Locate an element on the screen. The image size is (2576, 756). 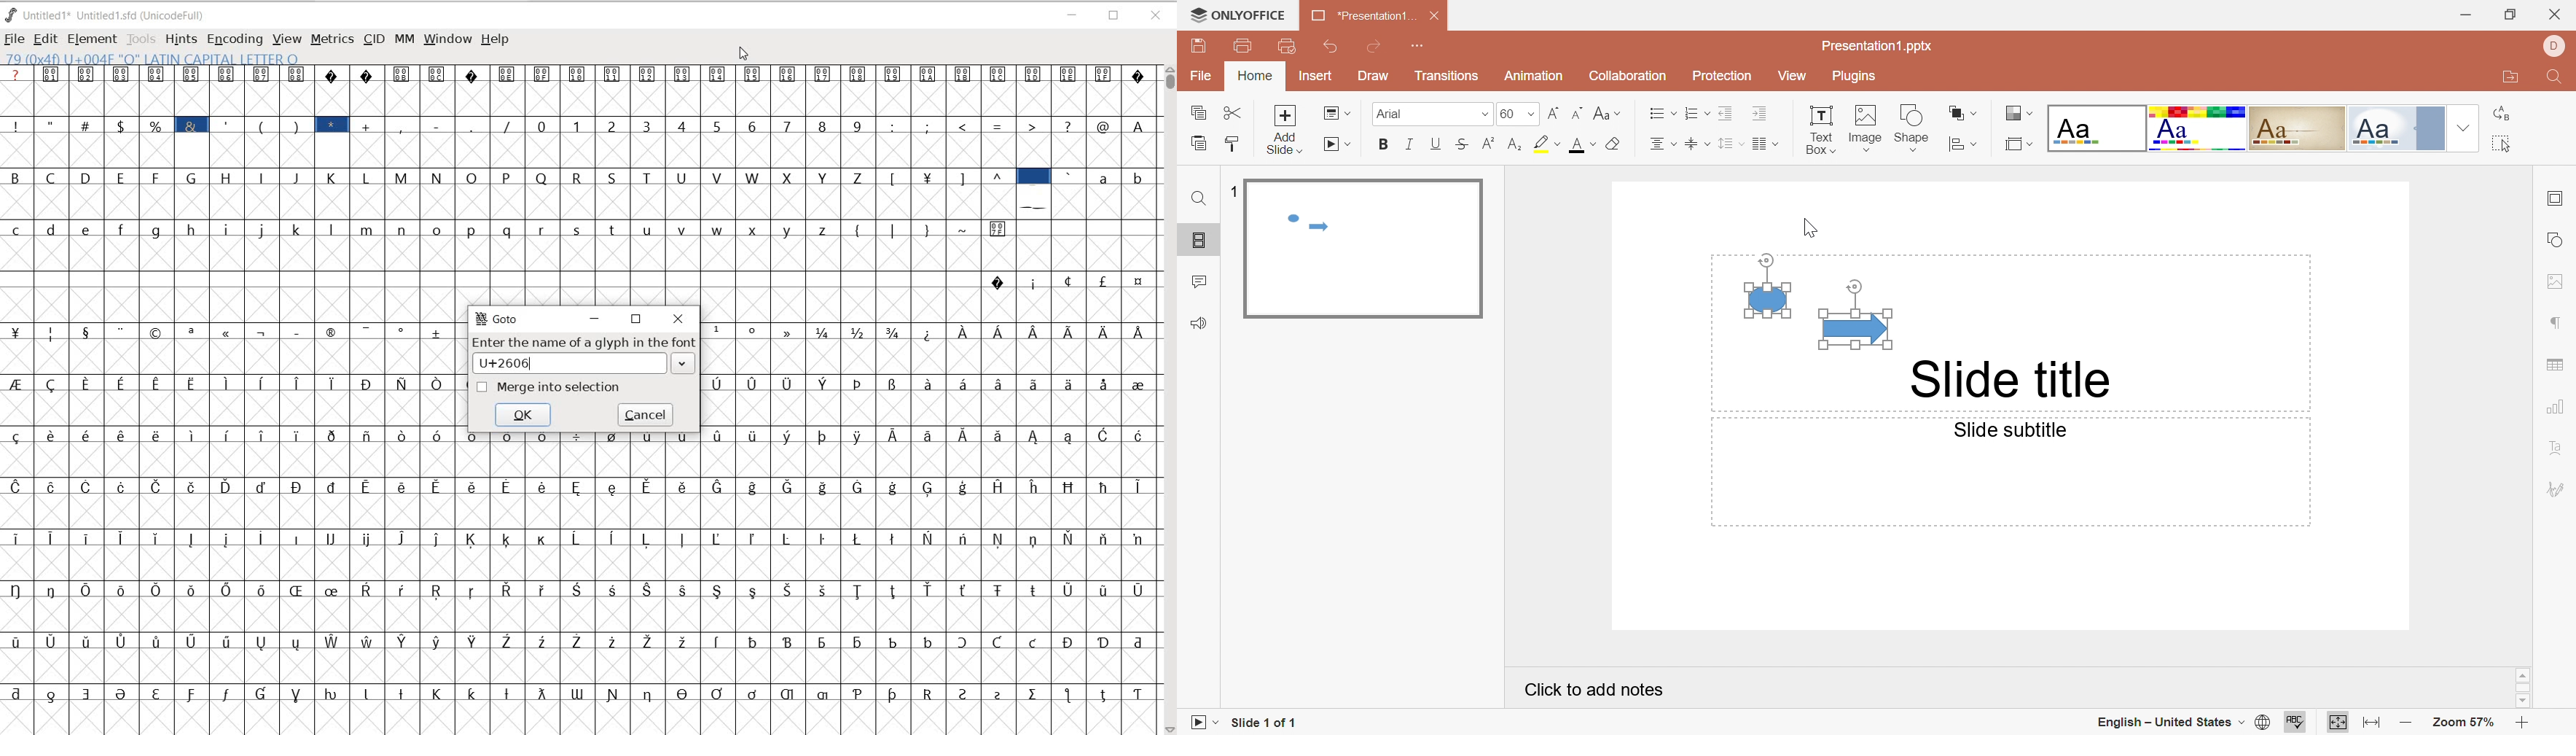
minimize is located at coordinates (594, 319).